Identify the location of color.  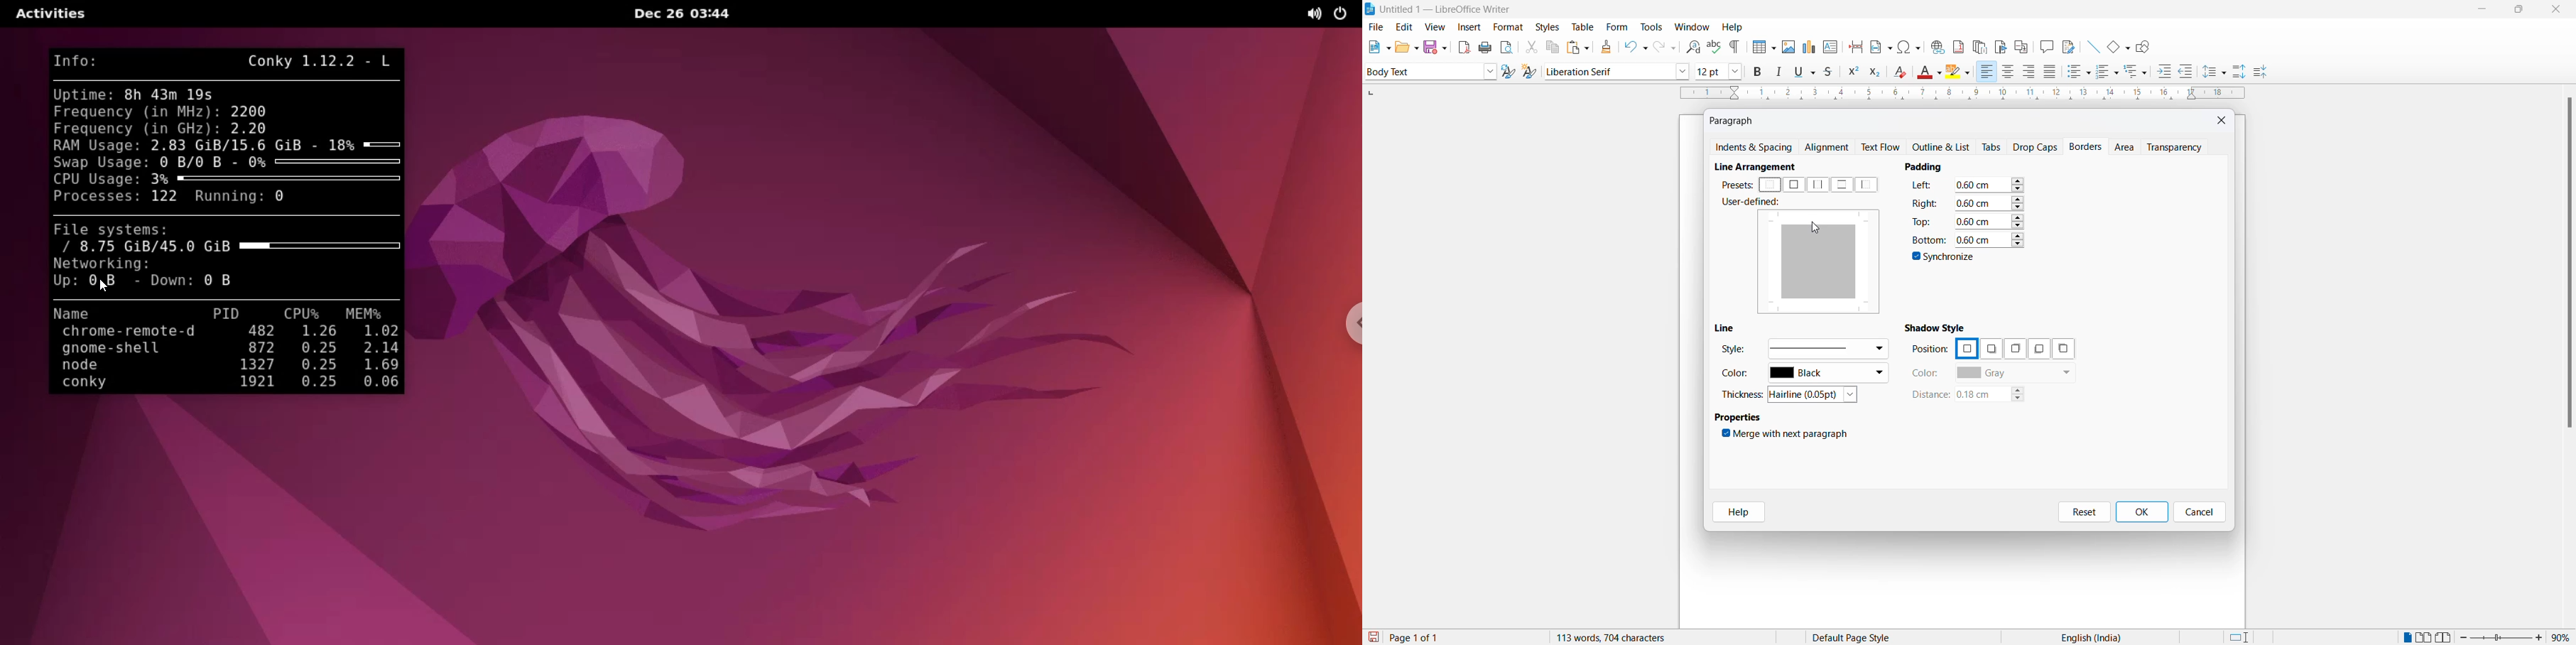
(1926, 373).